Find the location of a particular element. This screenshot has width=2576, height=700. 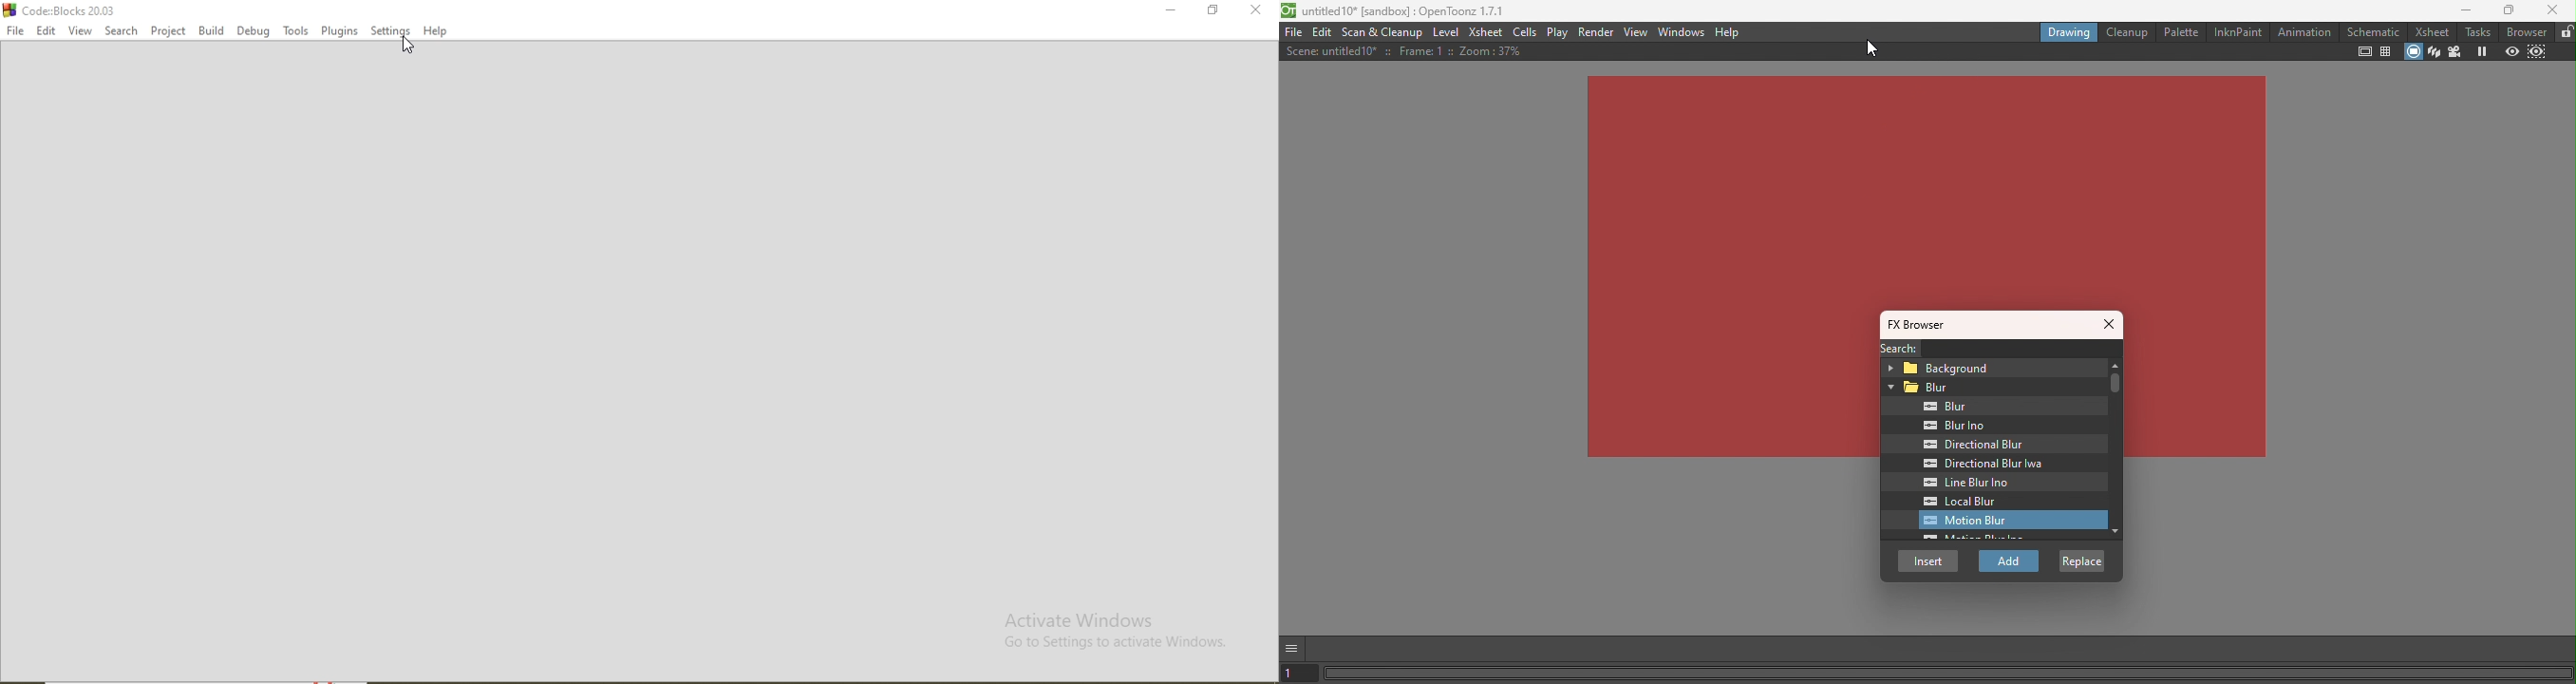

Restore is located at coordinates (1211, 12).